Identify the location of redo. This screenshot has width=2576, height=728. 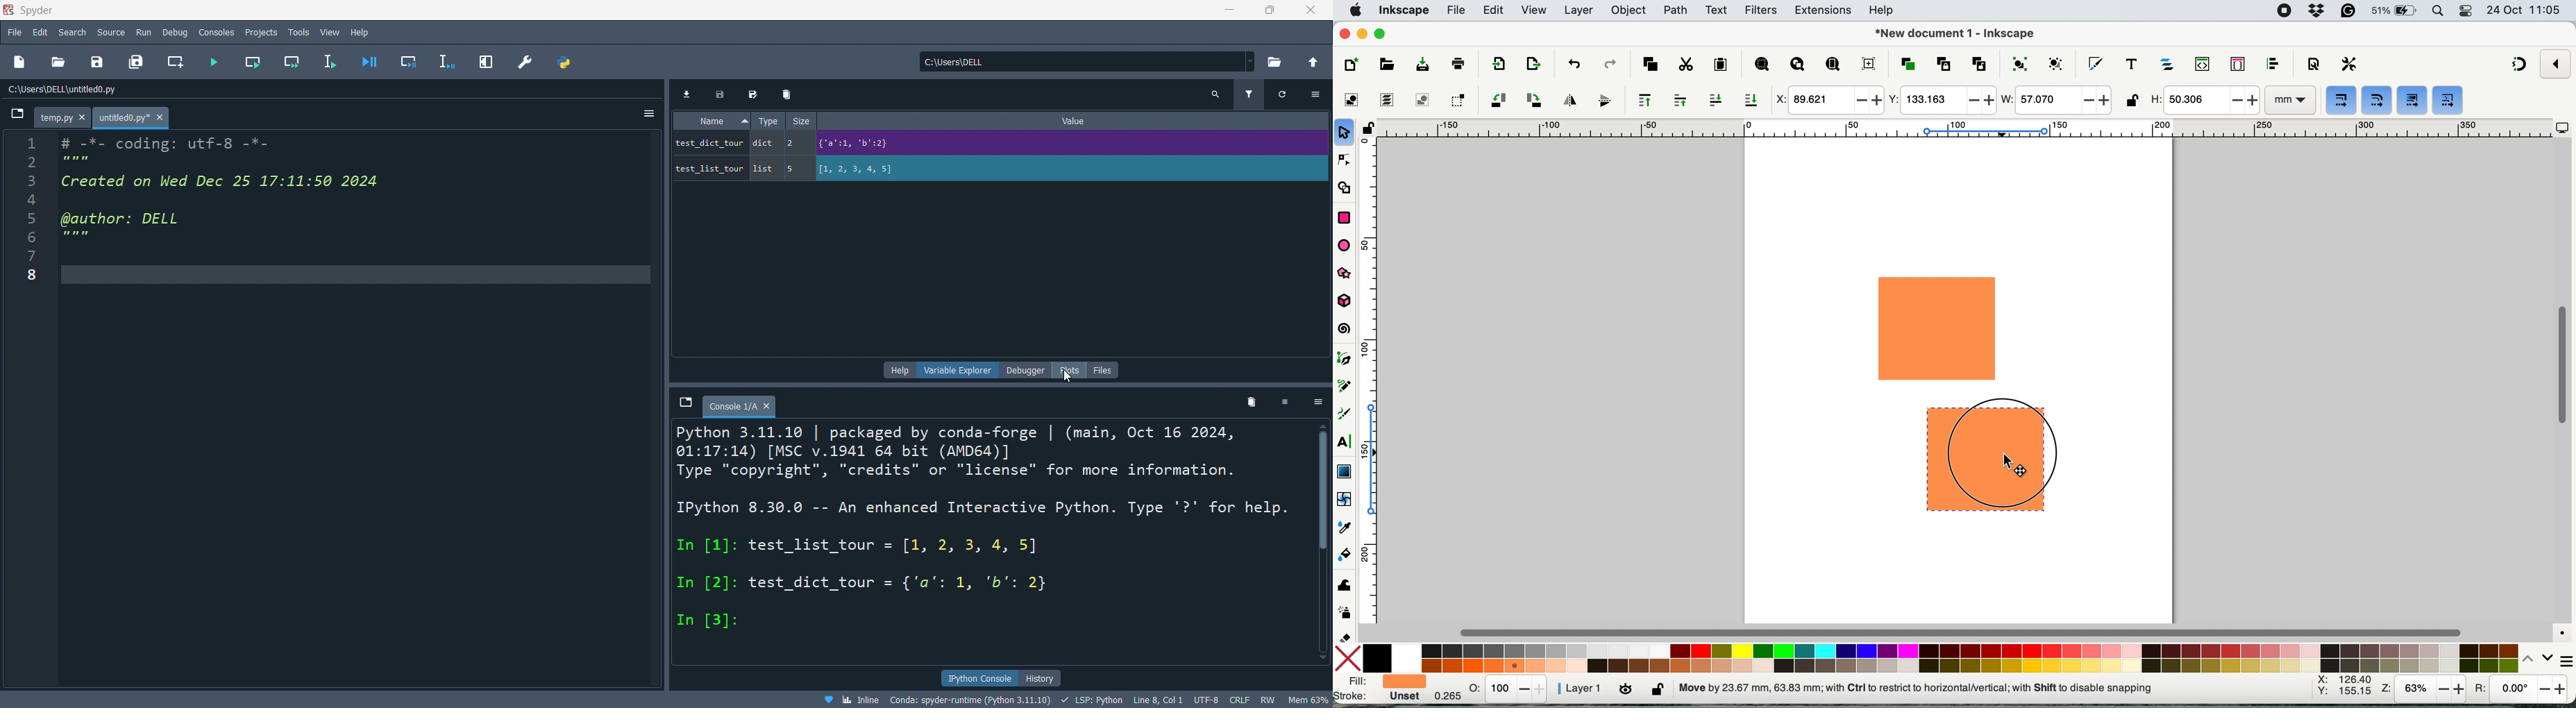
(1610, 63).